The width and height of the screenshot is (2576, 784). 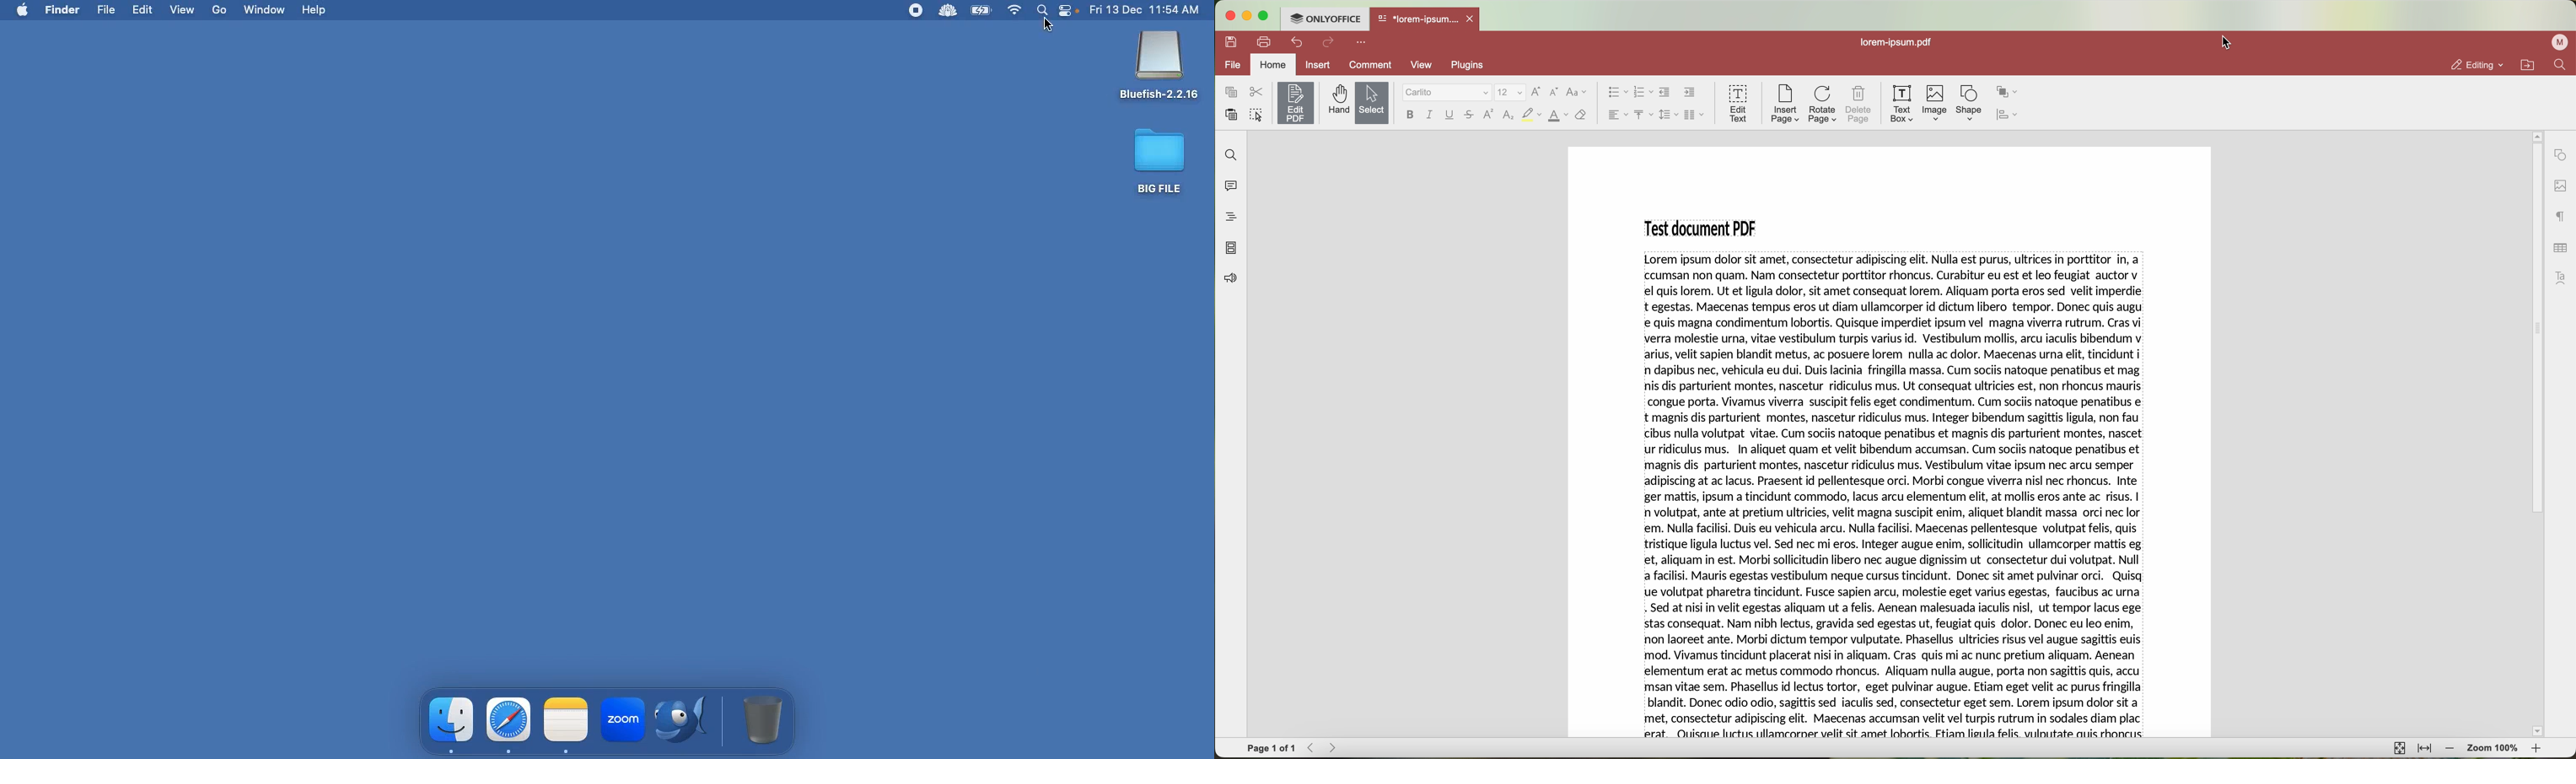 What do you see at coordinates (1578, 92) in the screenshot?
I see `change case` at bounding box center [1578, 92].